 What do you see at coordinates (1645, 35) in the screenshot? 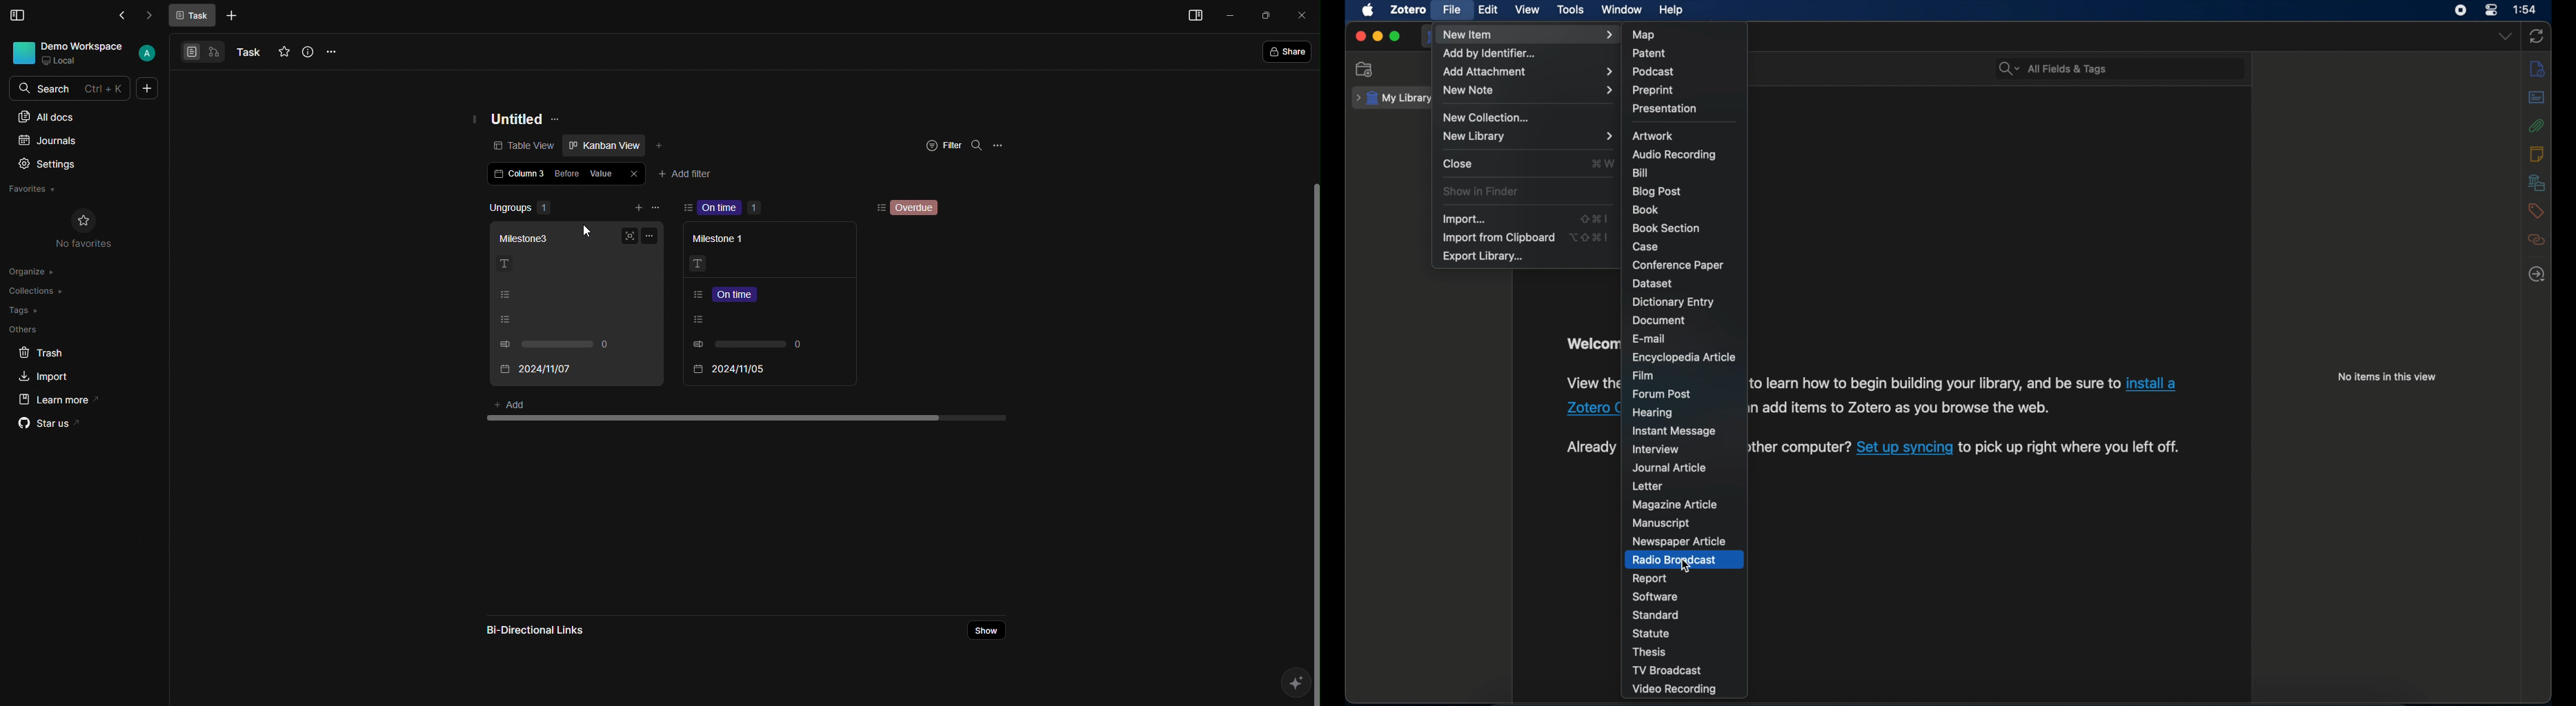
I see `map` at bounding box center [1645, 35].